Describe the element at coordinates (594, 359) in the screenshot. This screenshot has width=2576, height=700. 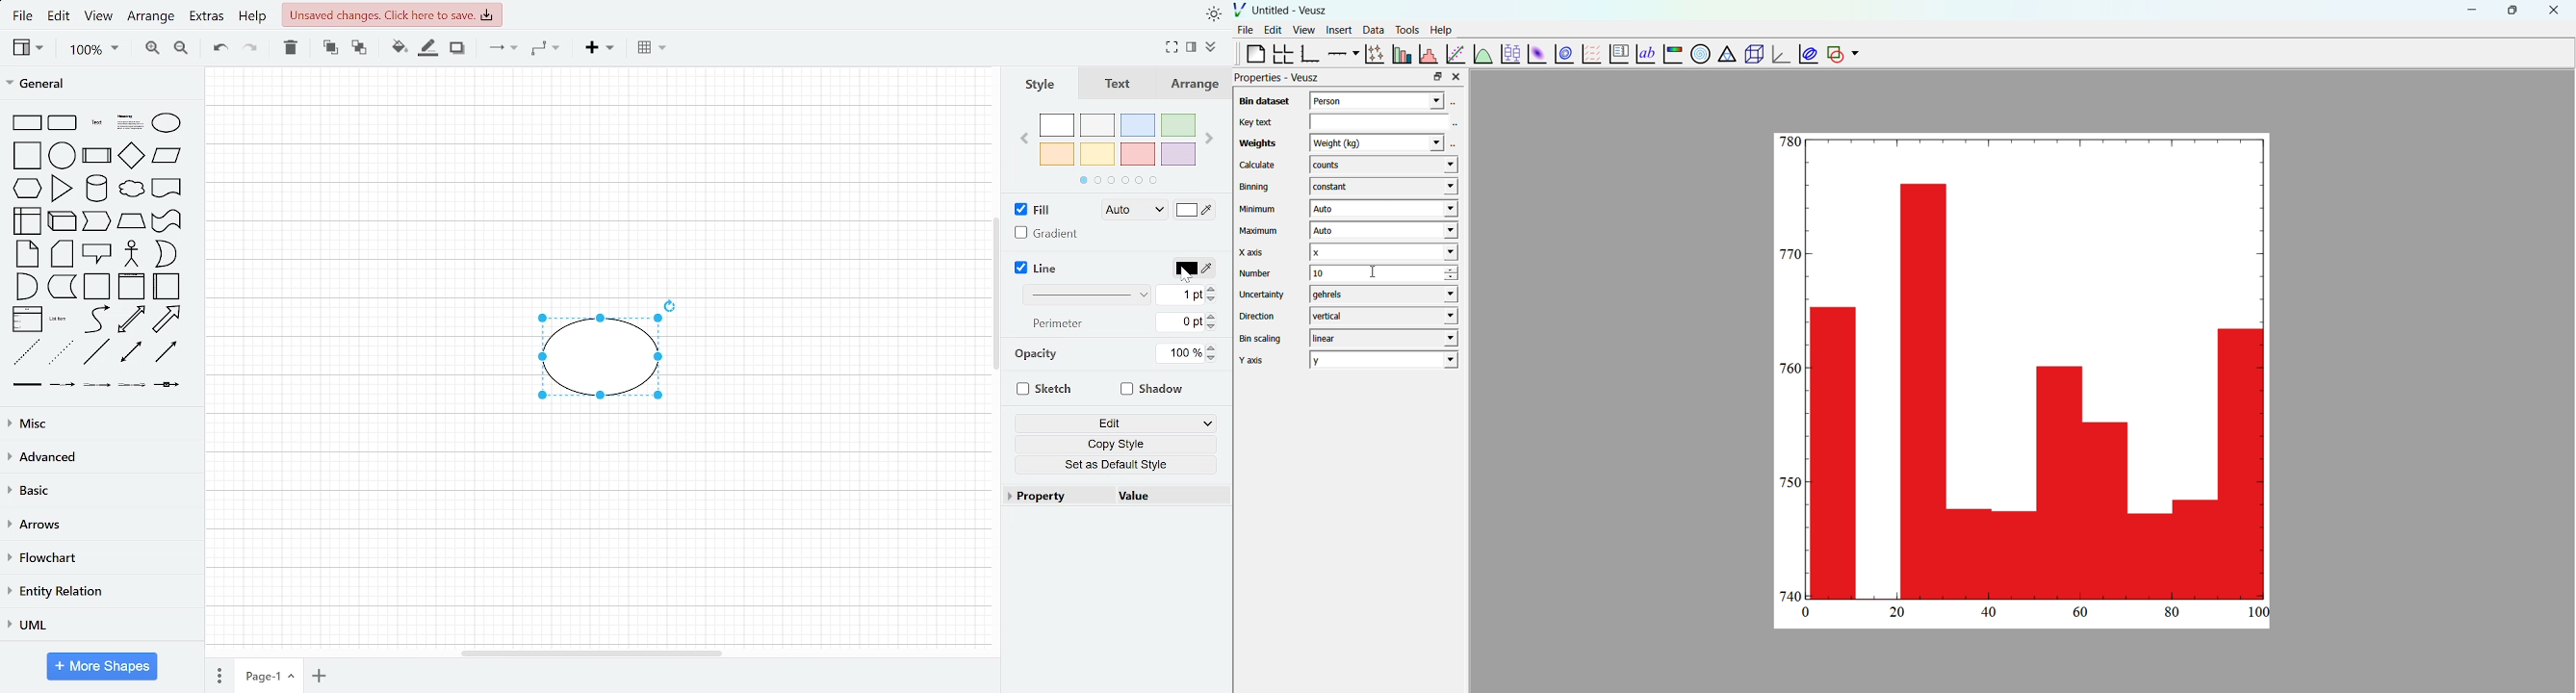
I see `Diagram` at that location.